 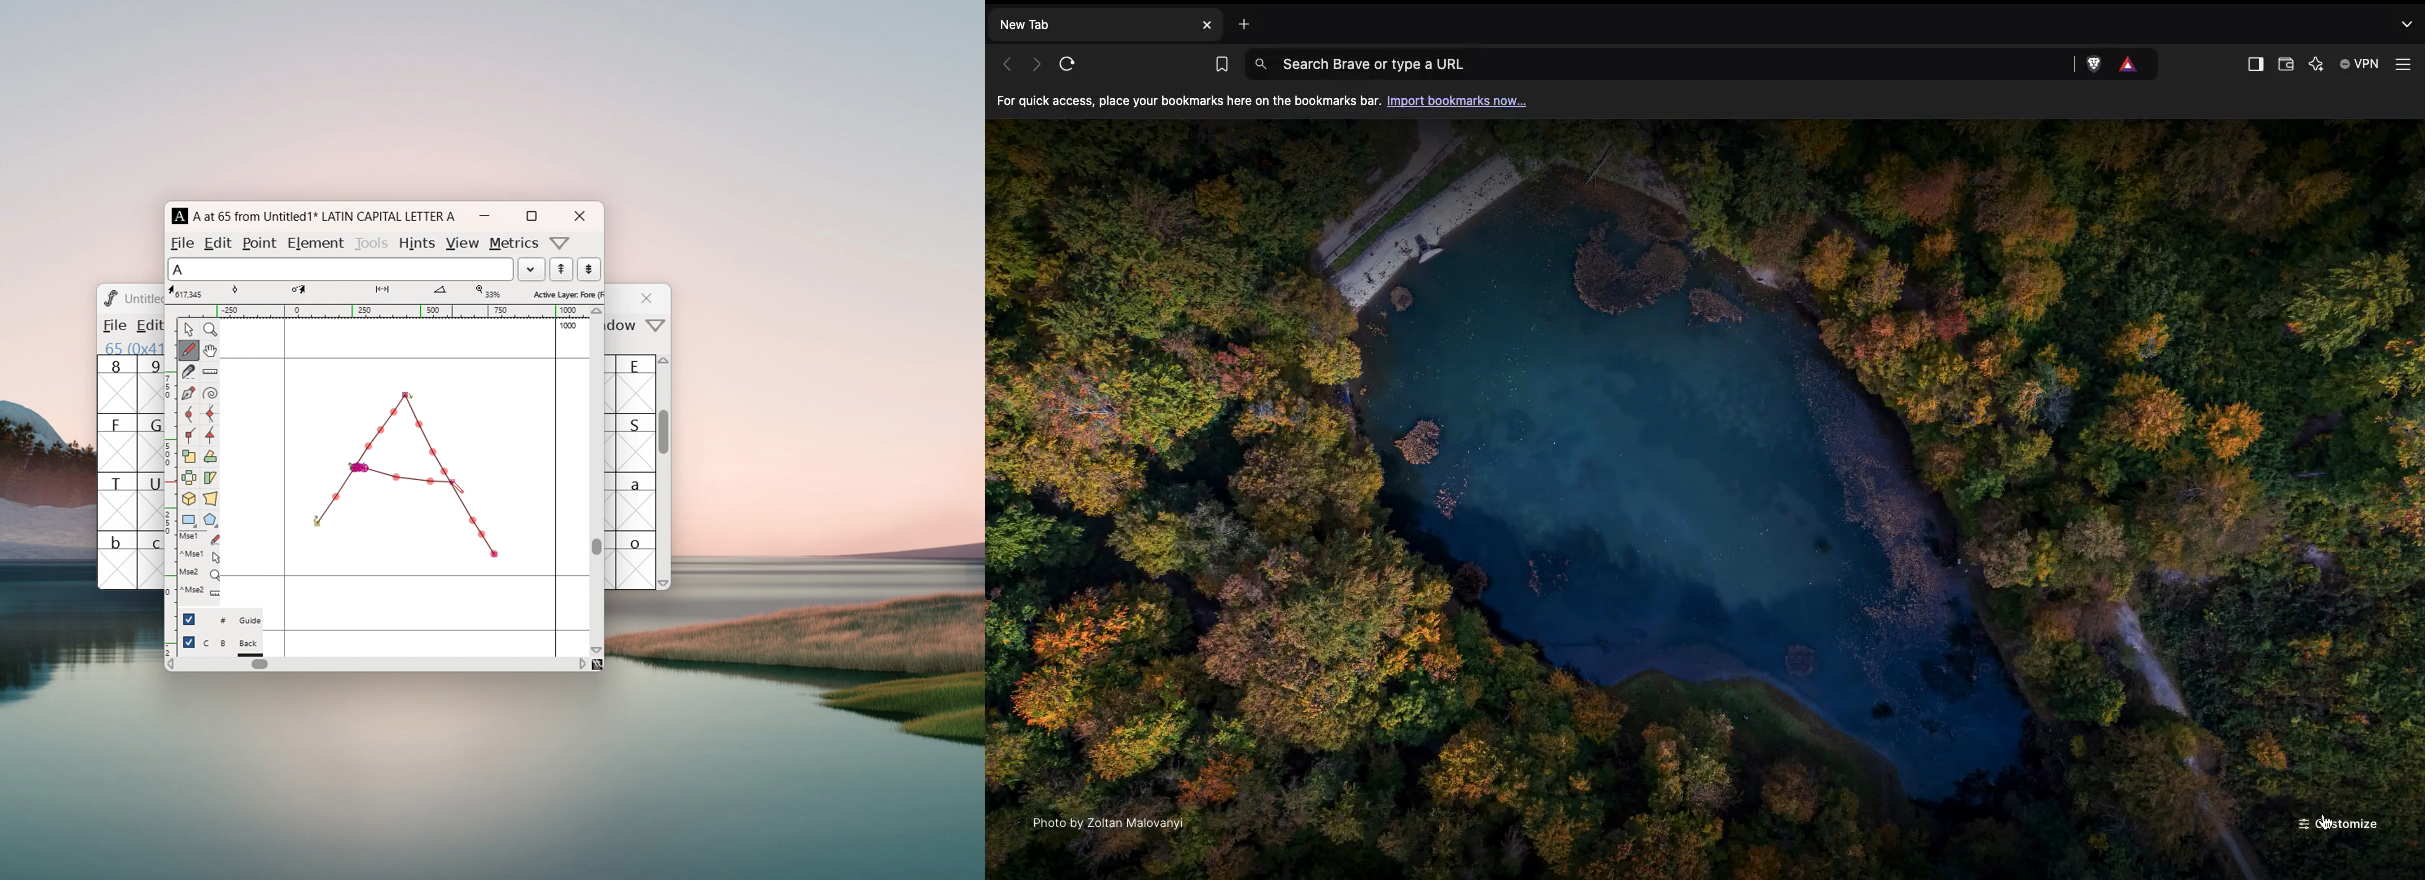 What do you see at coordinates (1093, 25) in the screenshot?
I see `New tab` at bounding box center [1093, 25].